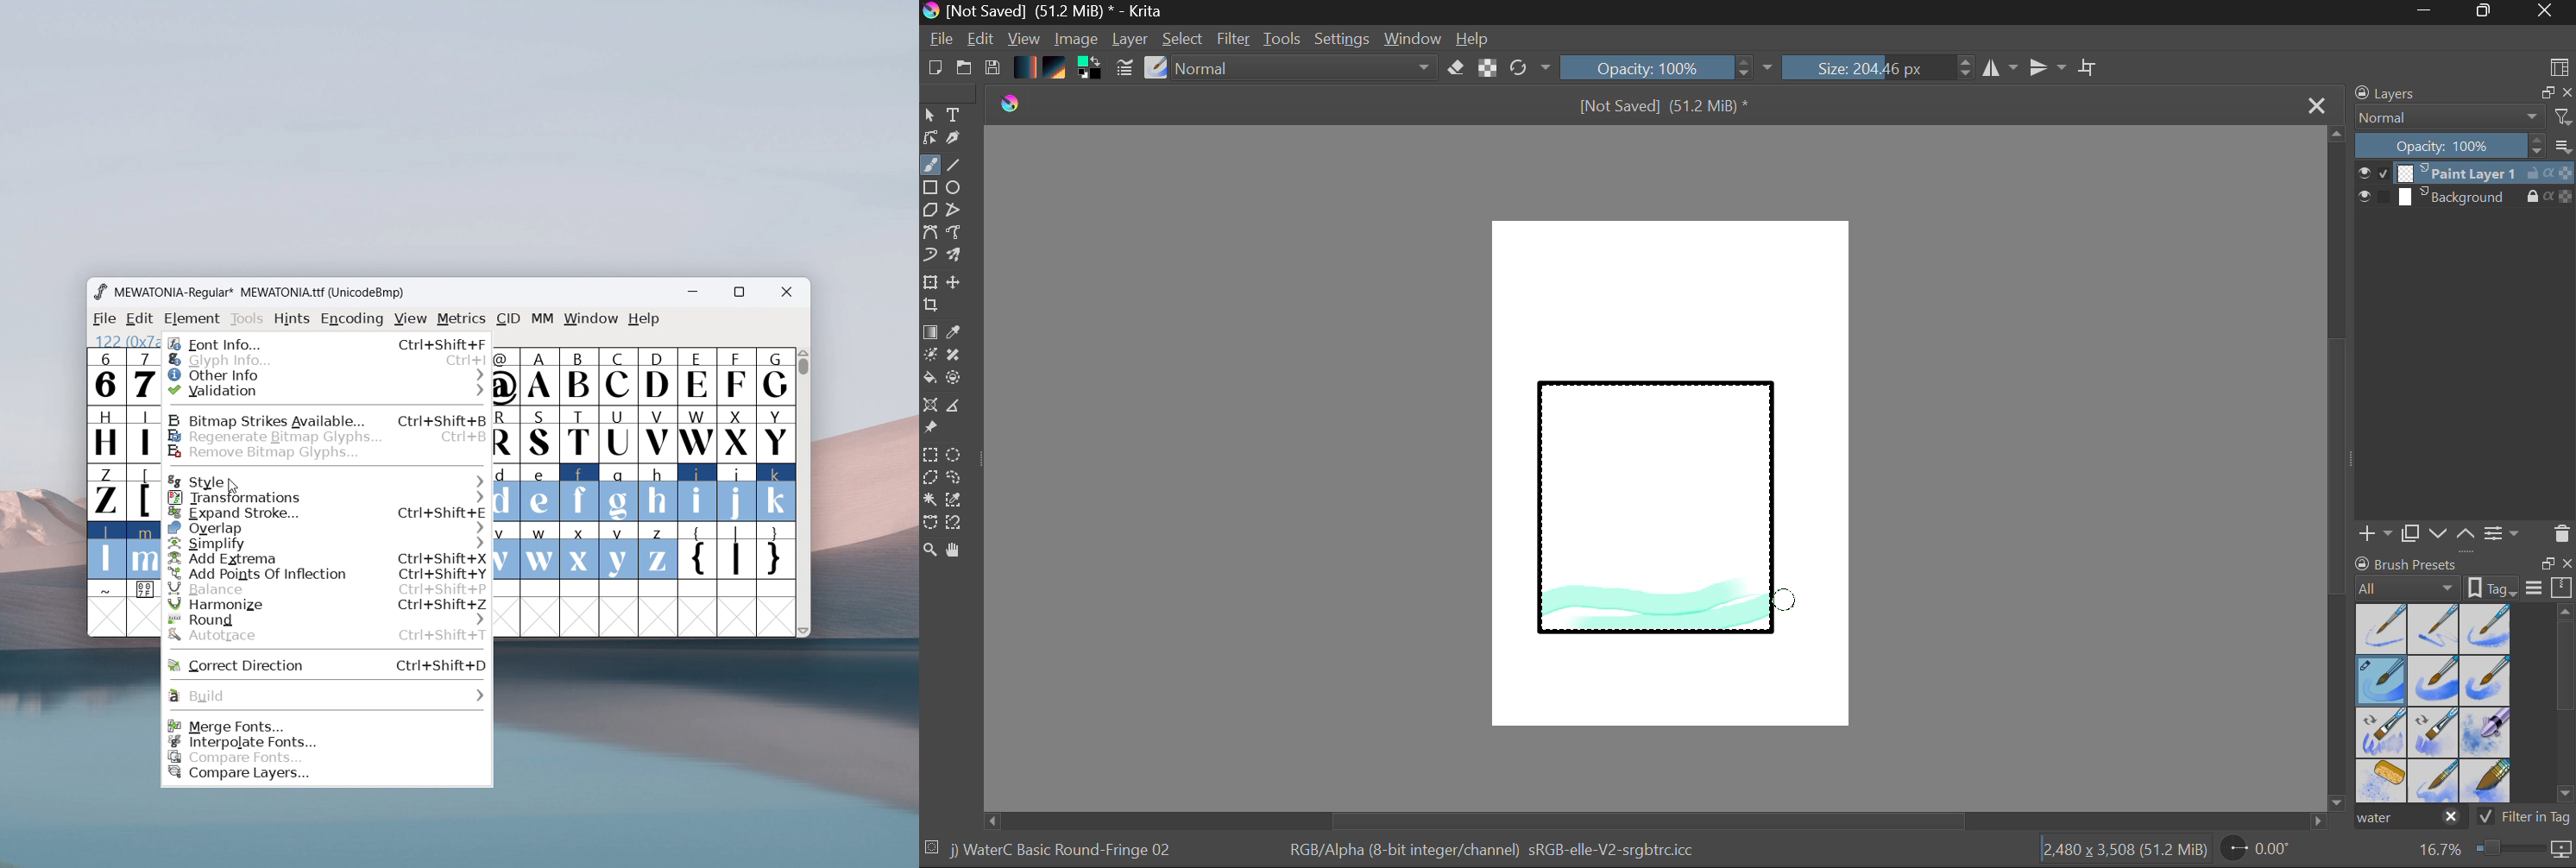 The height and width of the screenshot is (868, 2576). I want to click on MEWATONIA-Regular* MEWATONIA.ttf (UnicodeBmp), so click(262, 293).